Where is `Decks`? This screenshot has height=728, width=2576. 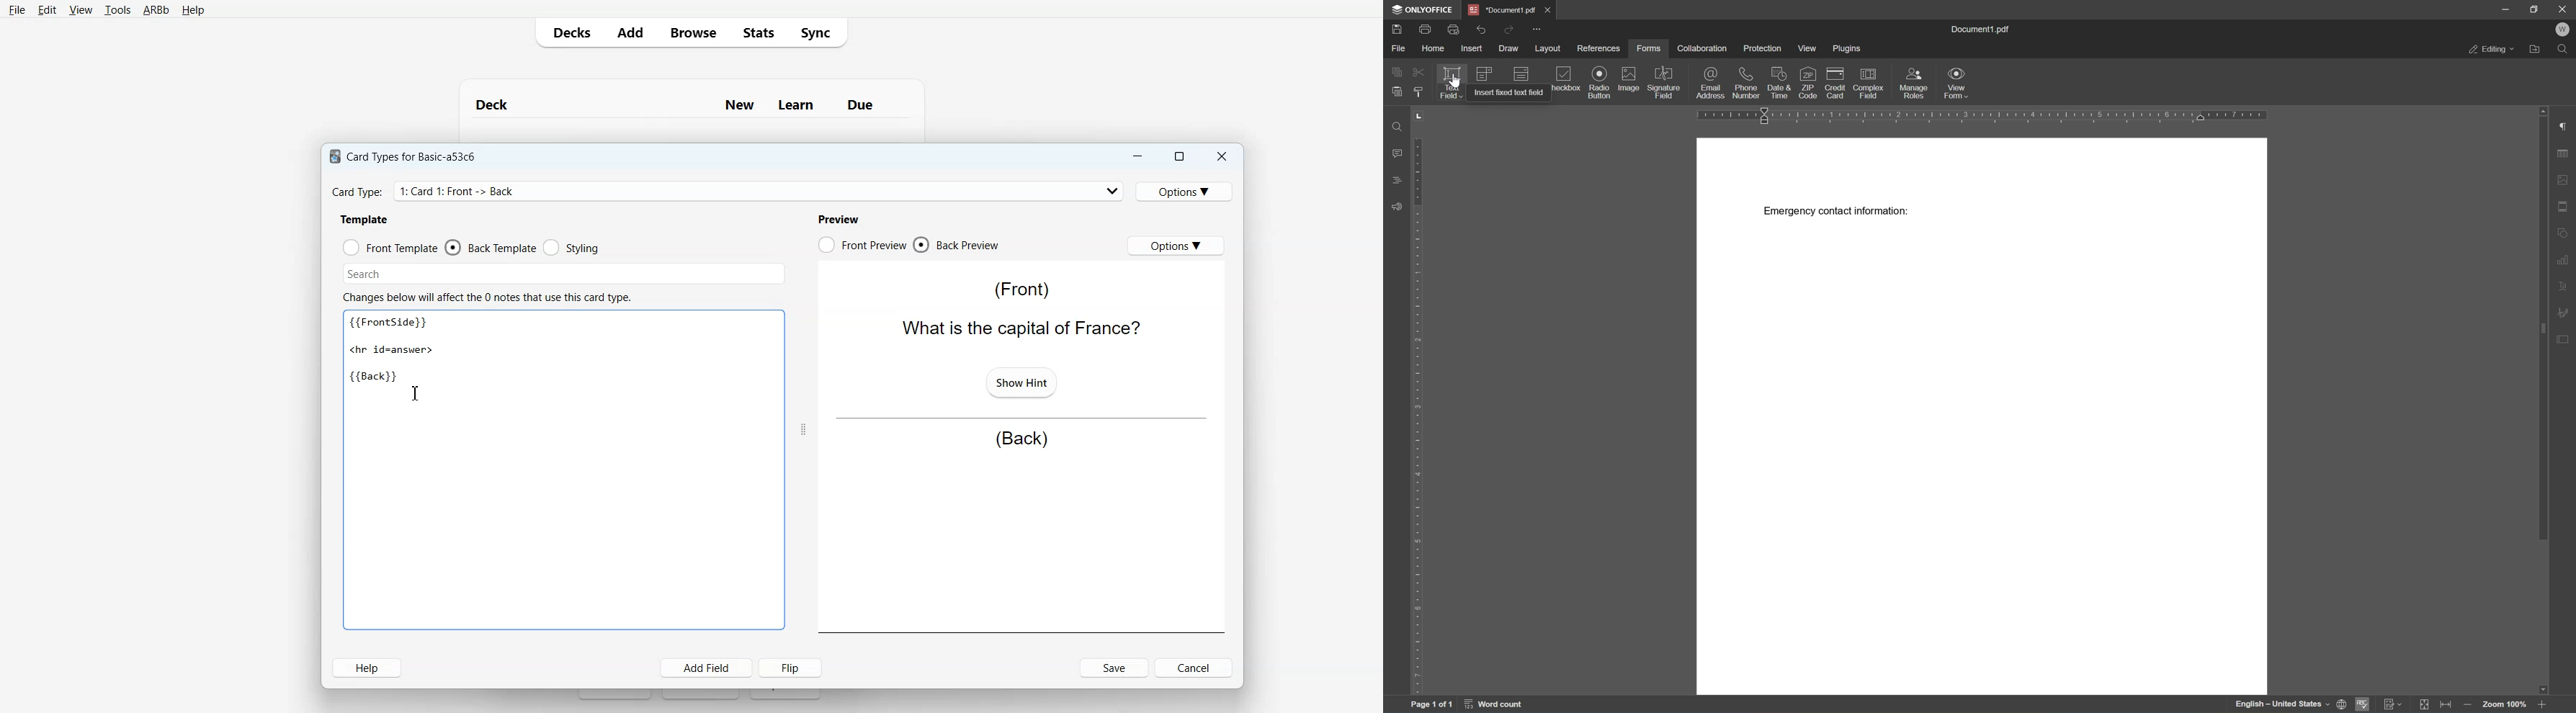
Decks is located at coordinates (568, 32).